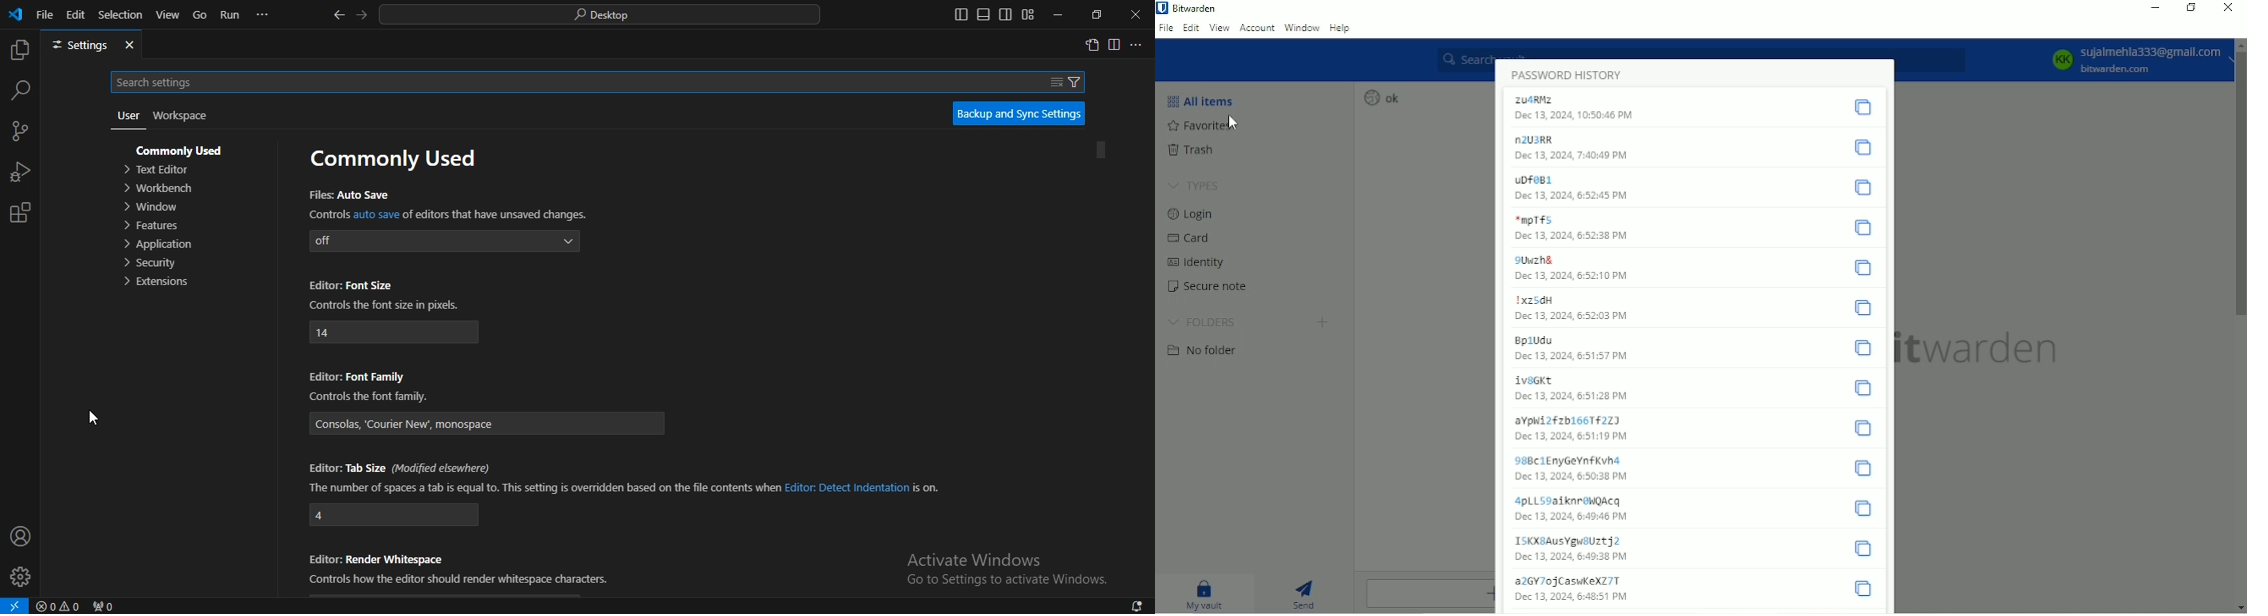 This screenshot has width=2268, height=616. I want to click on window, so click(151, 208).